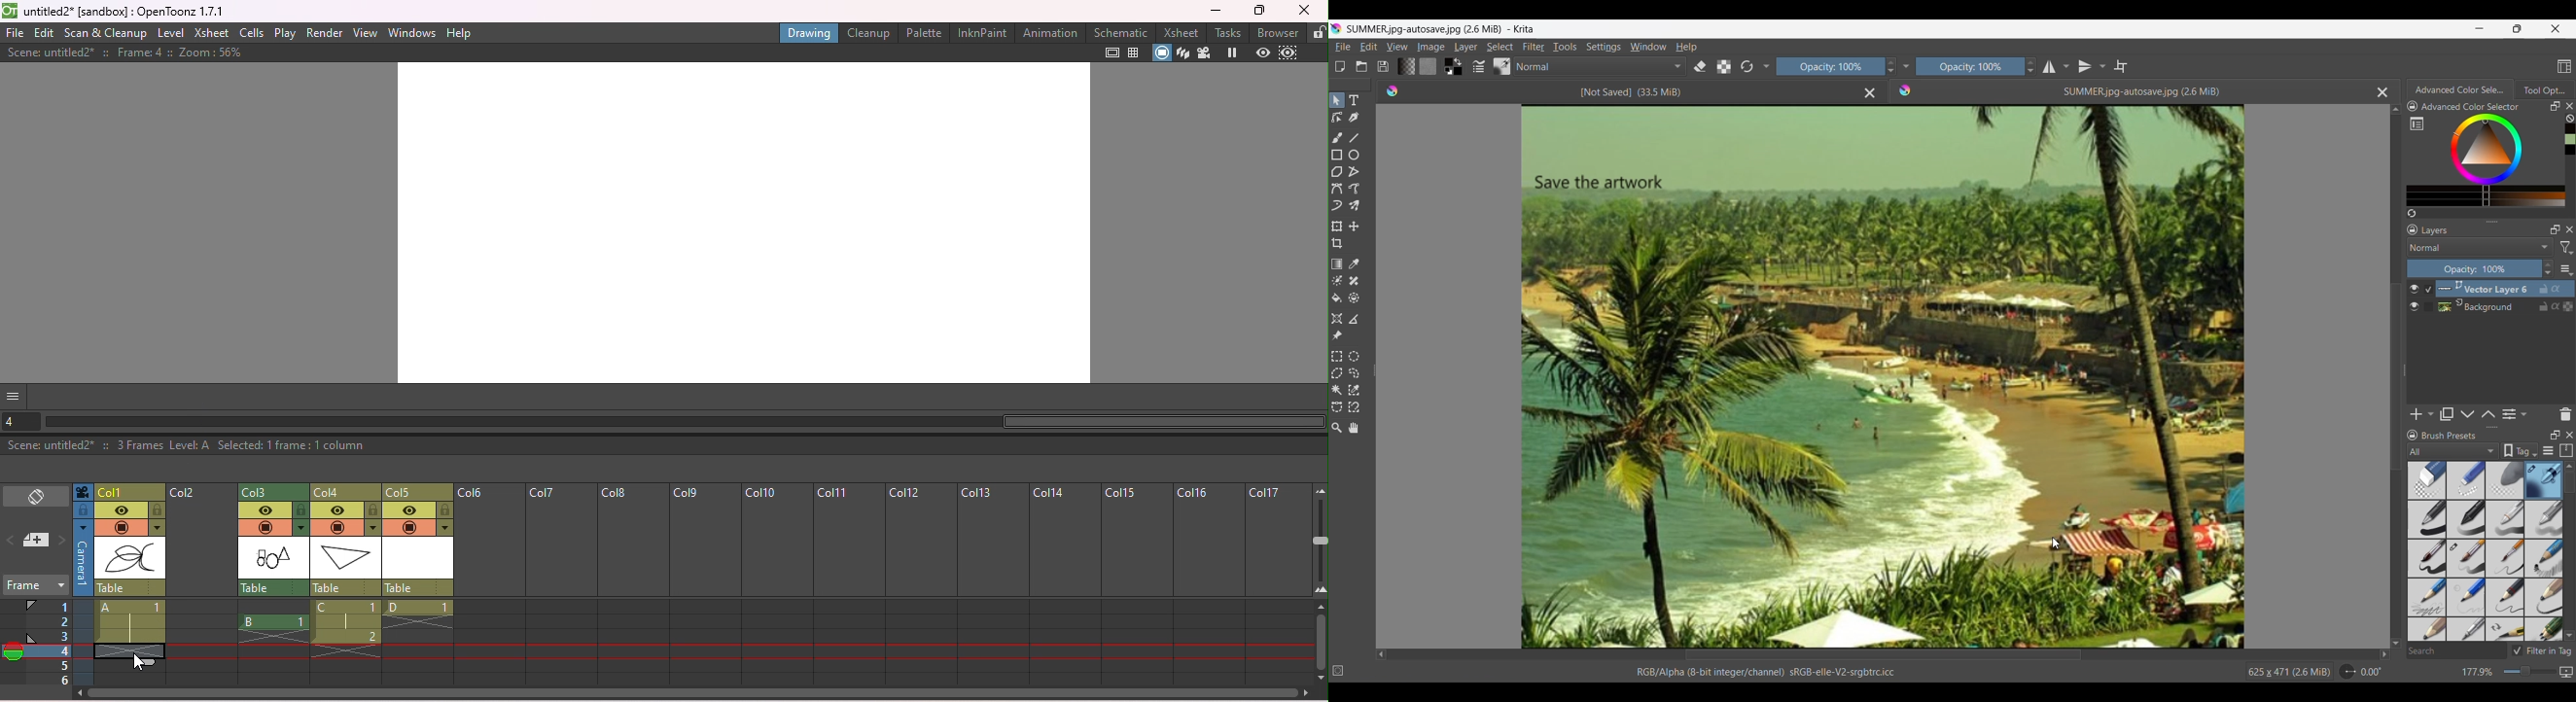 The image size is (2576, 728). I want to click on Quick slide to top, so click(2396, 109).